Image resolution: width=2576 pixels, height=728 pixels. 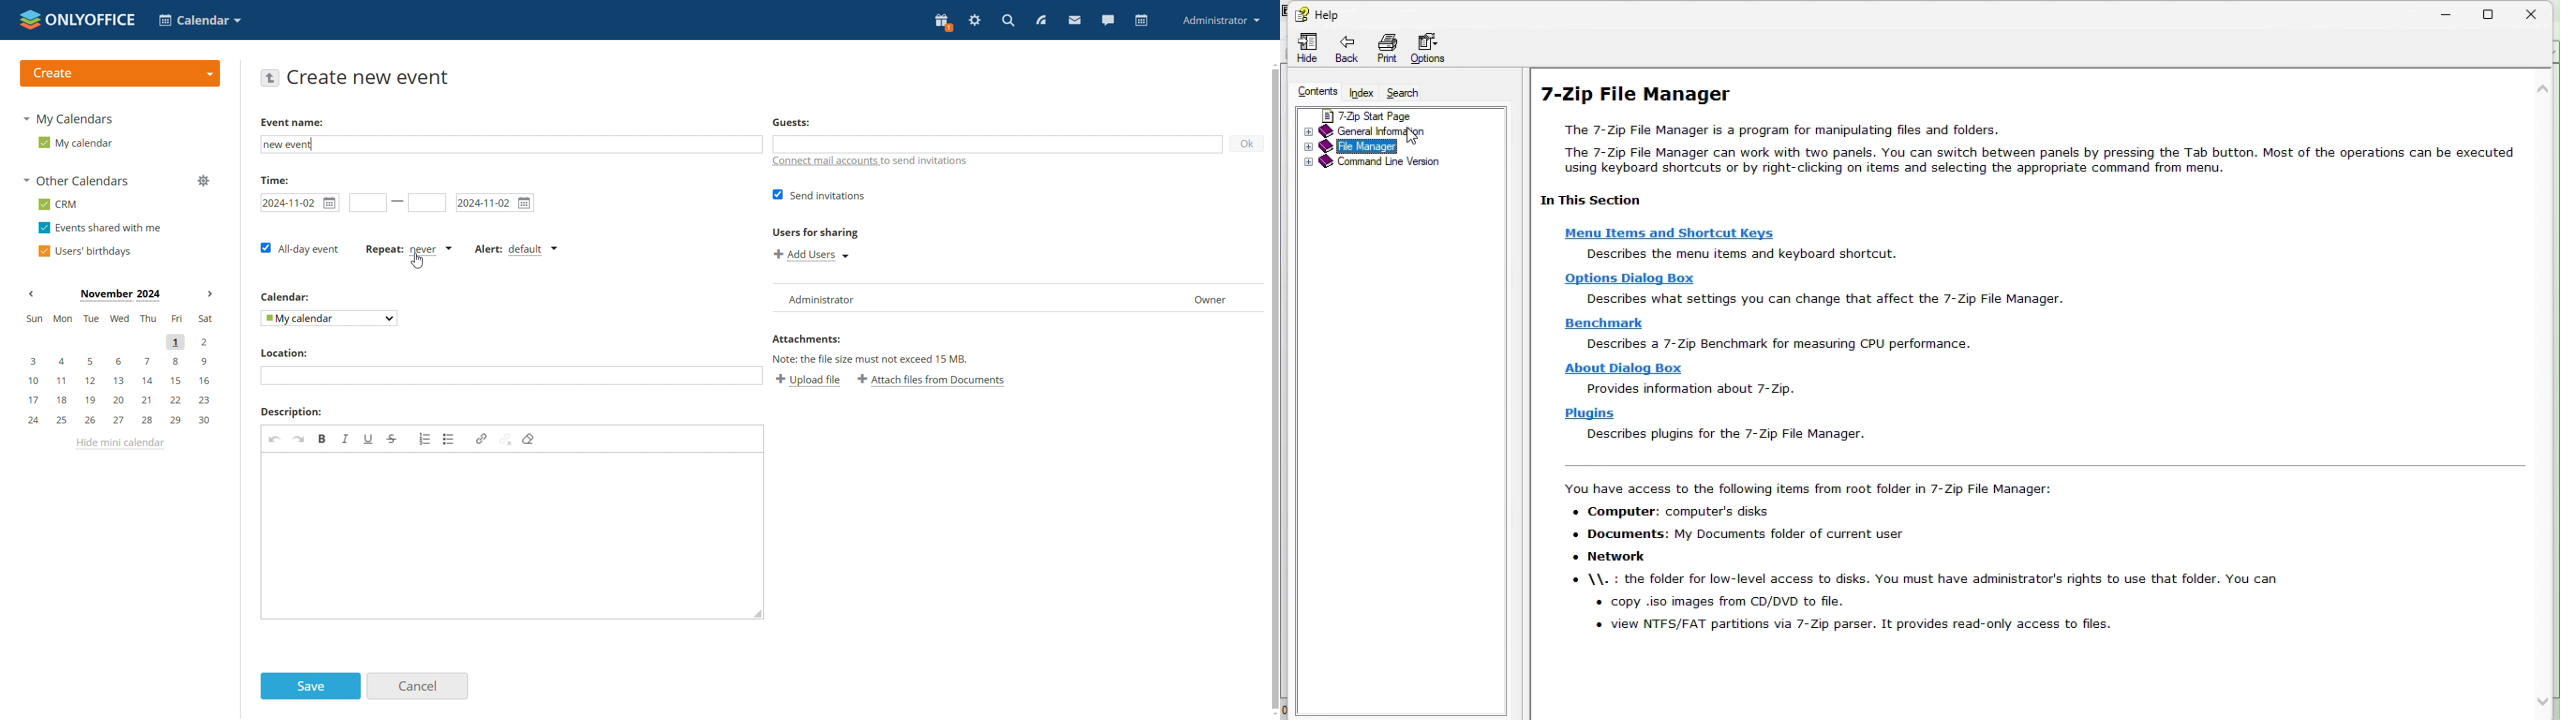 What do you see at coordinates (1630, 278) in the screenshot?
I see `options dialog box` at bounding box center [1630, 278].